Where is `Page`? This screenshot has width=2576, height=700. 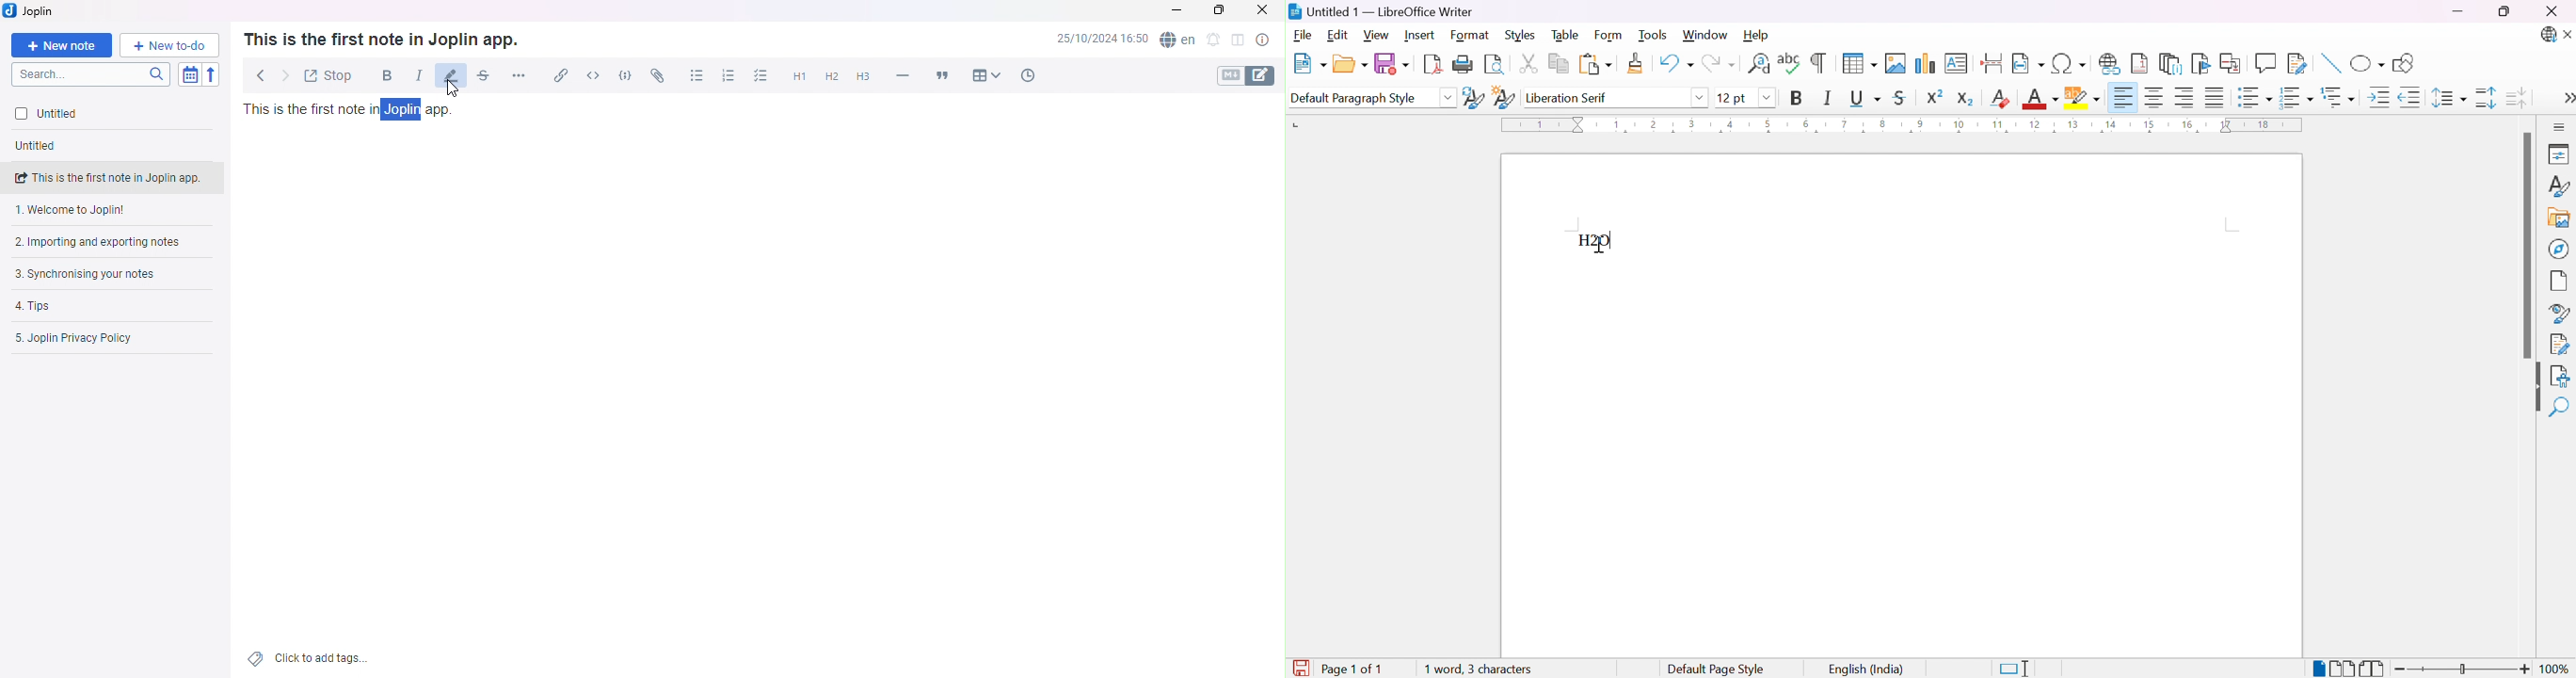 Page is located at coordinates (2560, 282).